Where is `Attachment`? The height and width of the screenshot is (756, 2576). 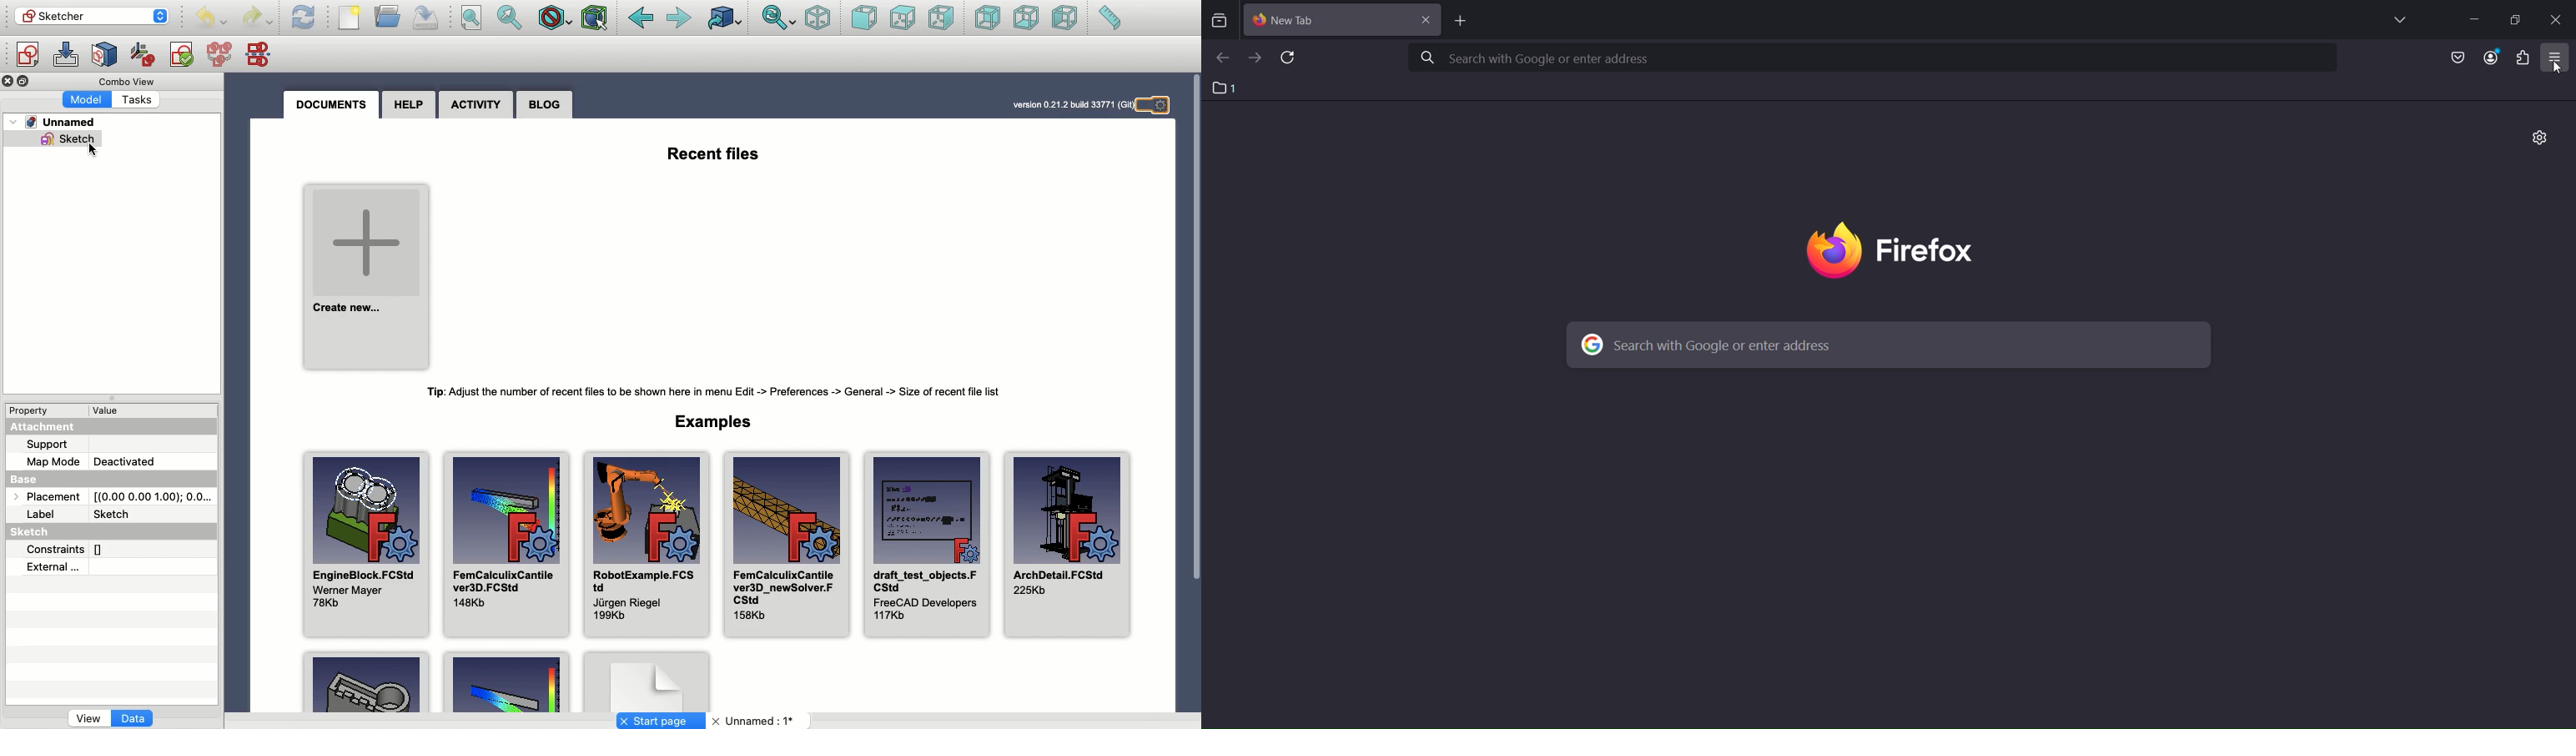
Attachment is located at coordinates (47, 428).